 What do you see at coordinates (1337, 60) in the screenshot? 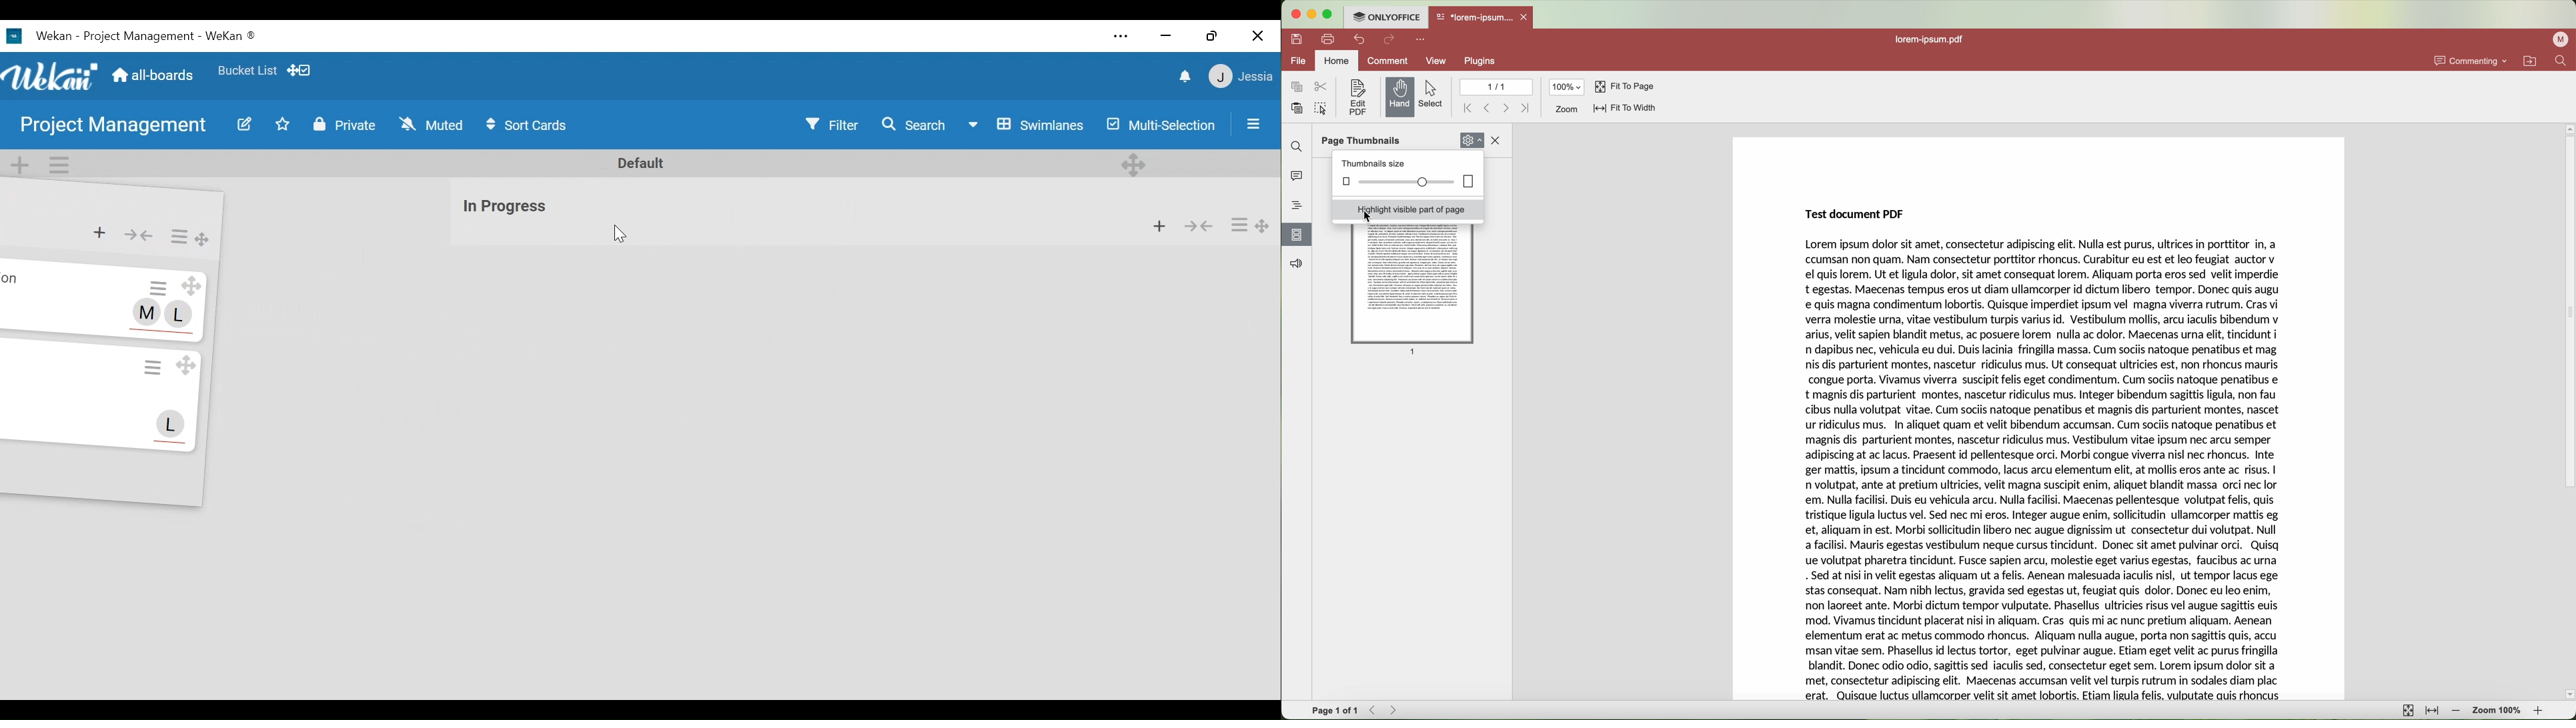
I see `home` at bounding box center [1337, 60].